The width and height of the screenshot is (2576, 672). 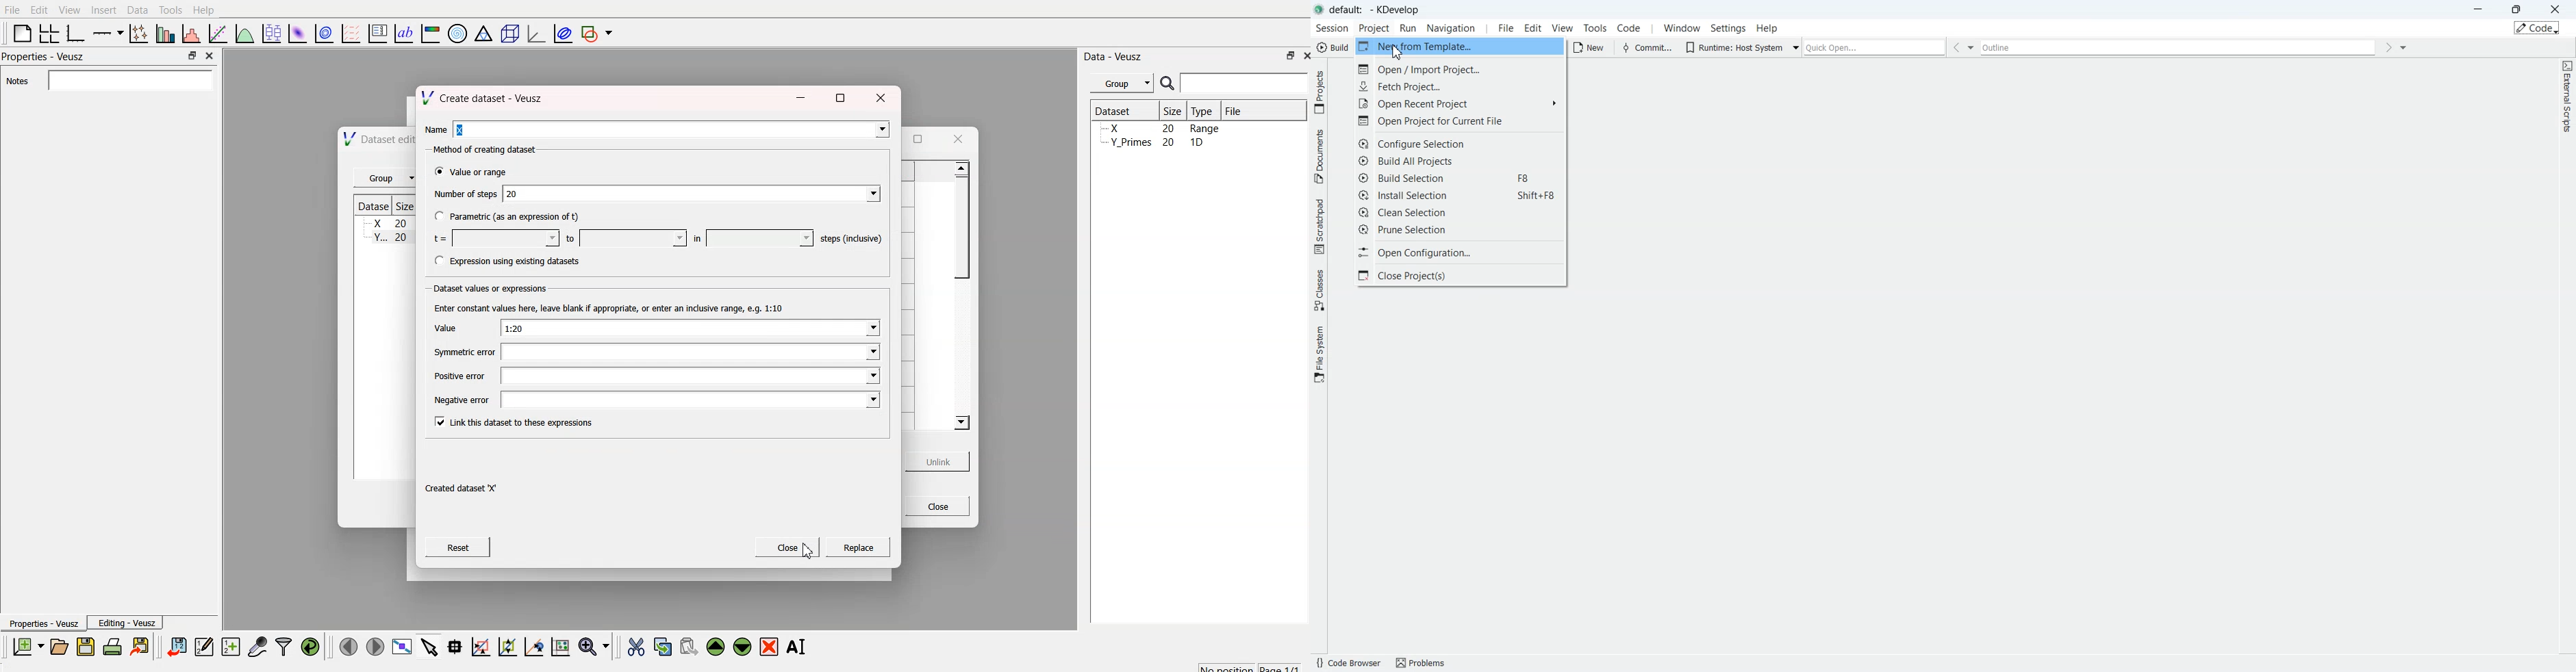 I want to click on export to graphics format, so click(x=142, y=646).